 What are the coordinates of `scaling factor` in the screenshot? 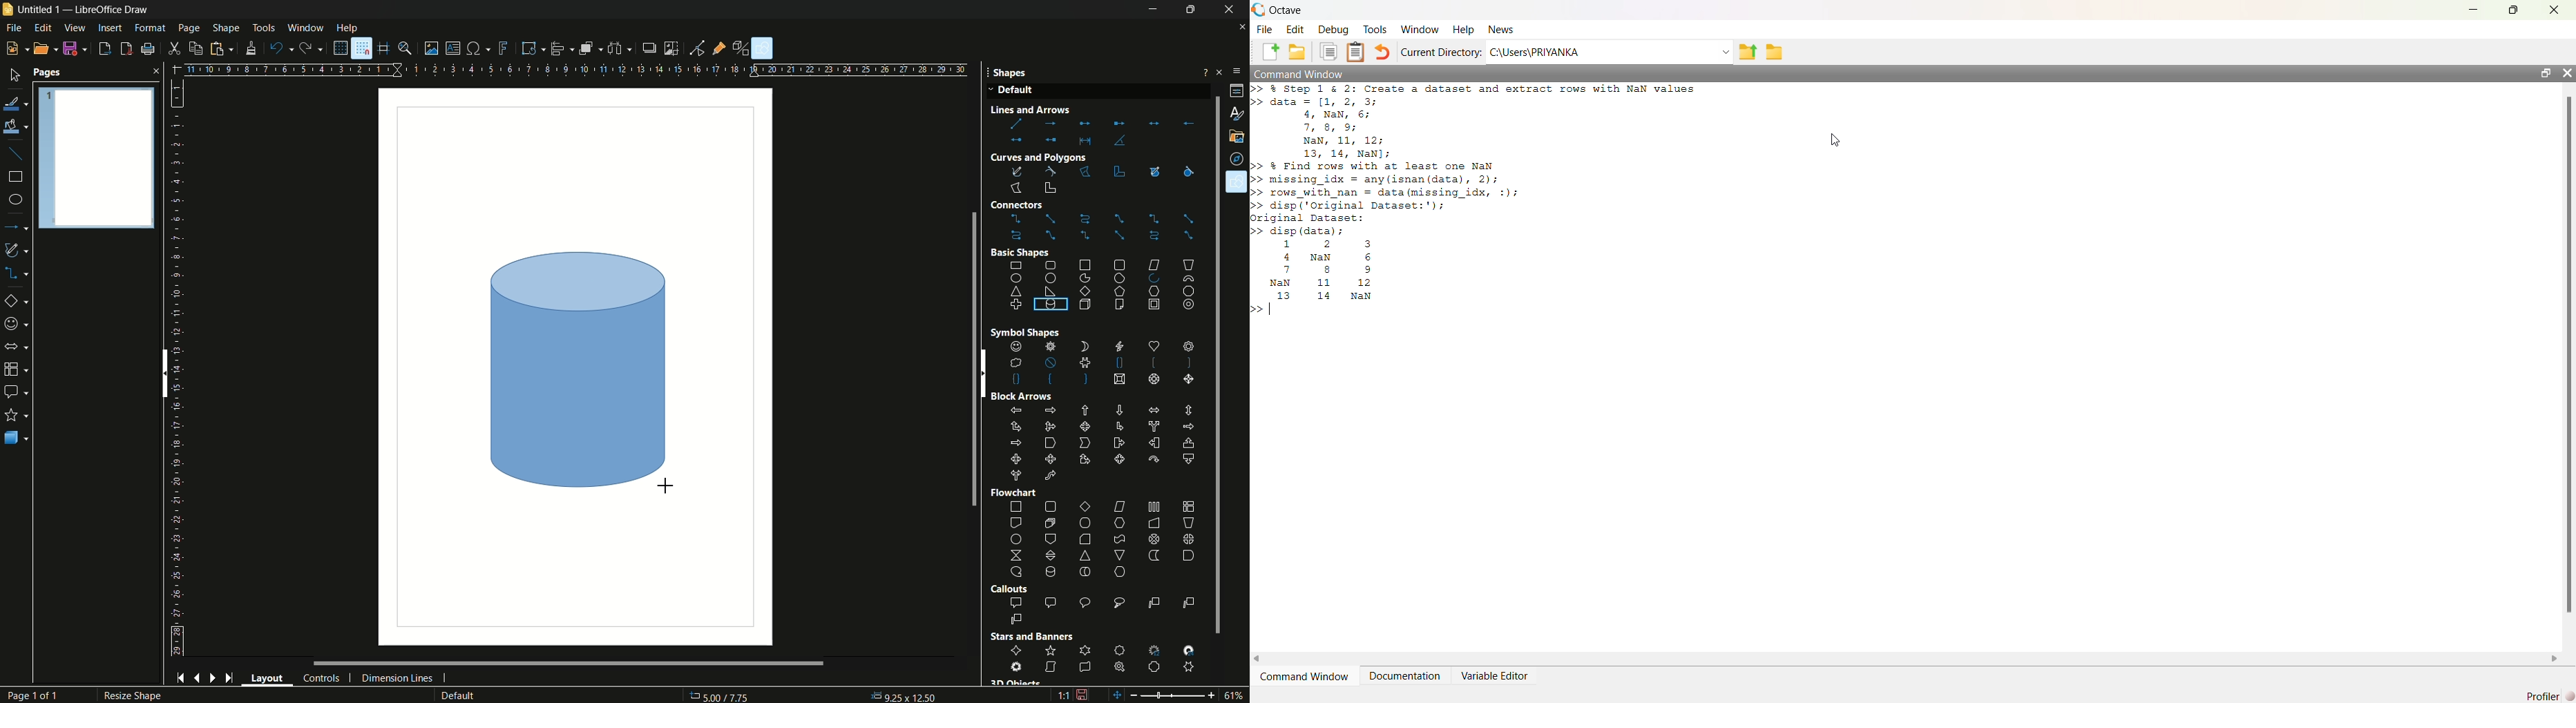 It's located at (1063, 697).